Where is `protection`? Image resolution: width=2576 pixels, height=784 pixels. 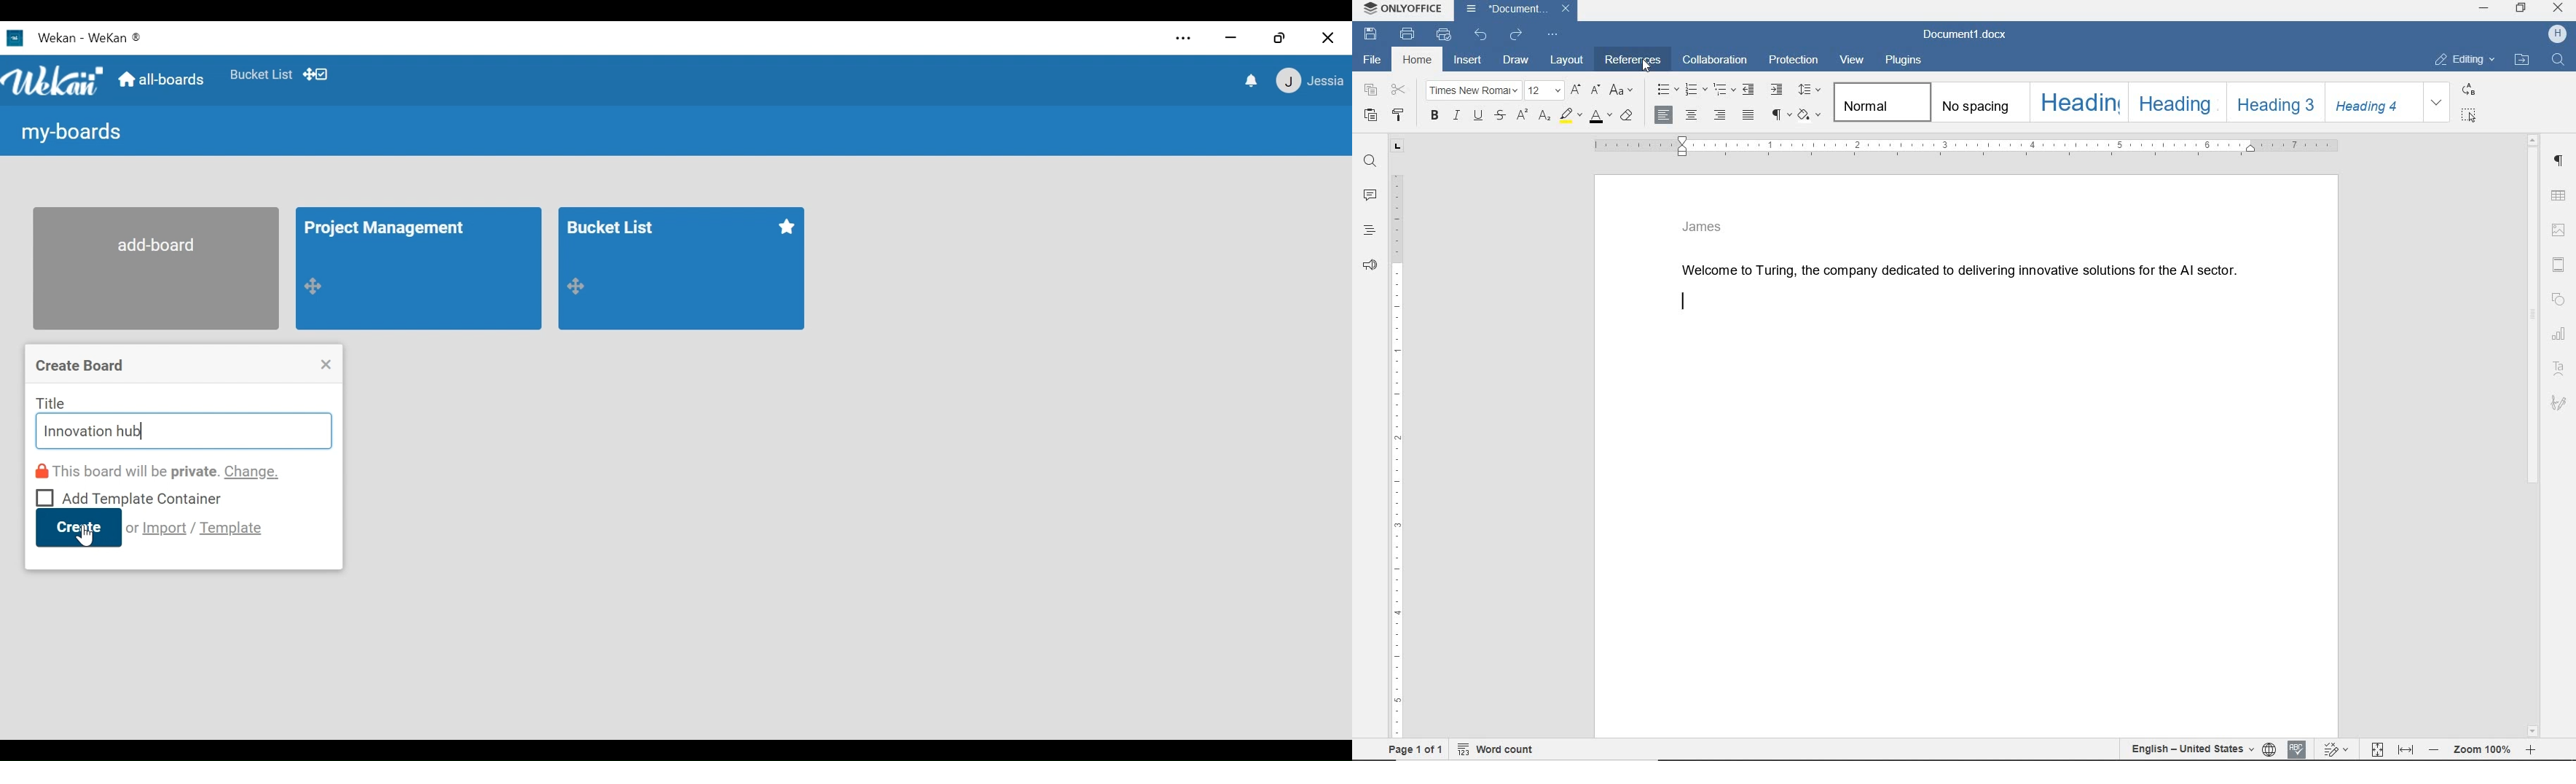
protection is located at coordinates (1795, 61).